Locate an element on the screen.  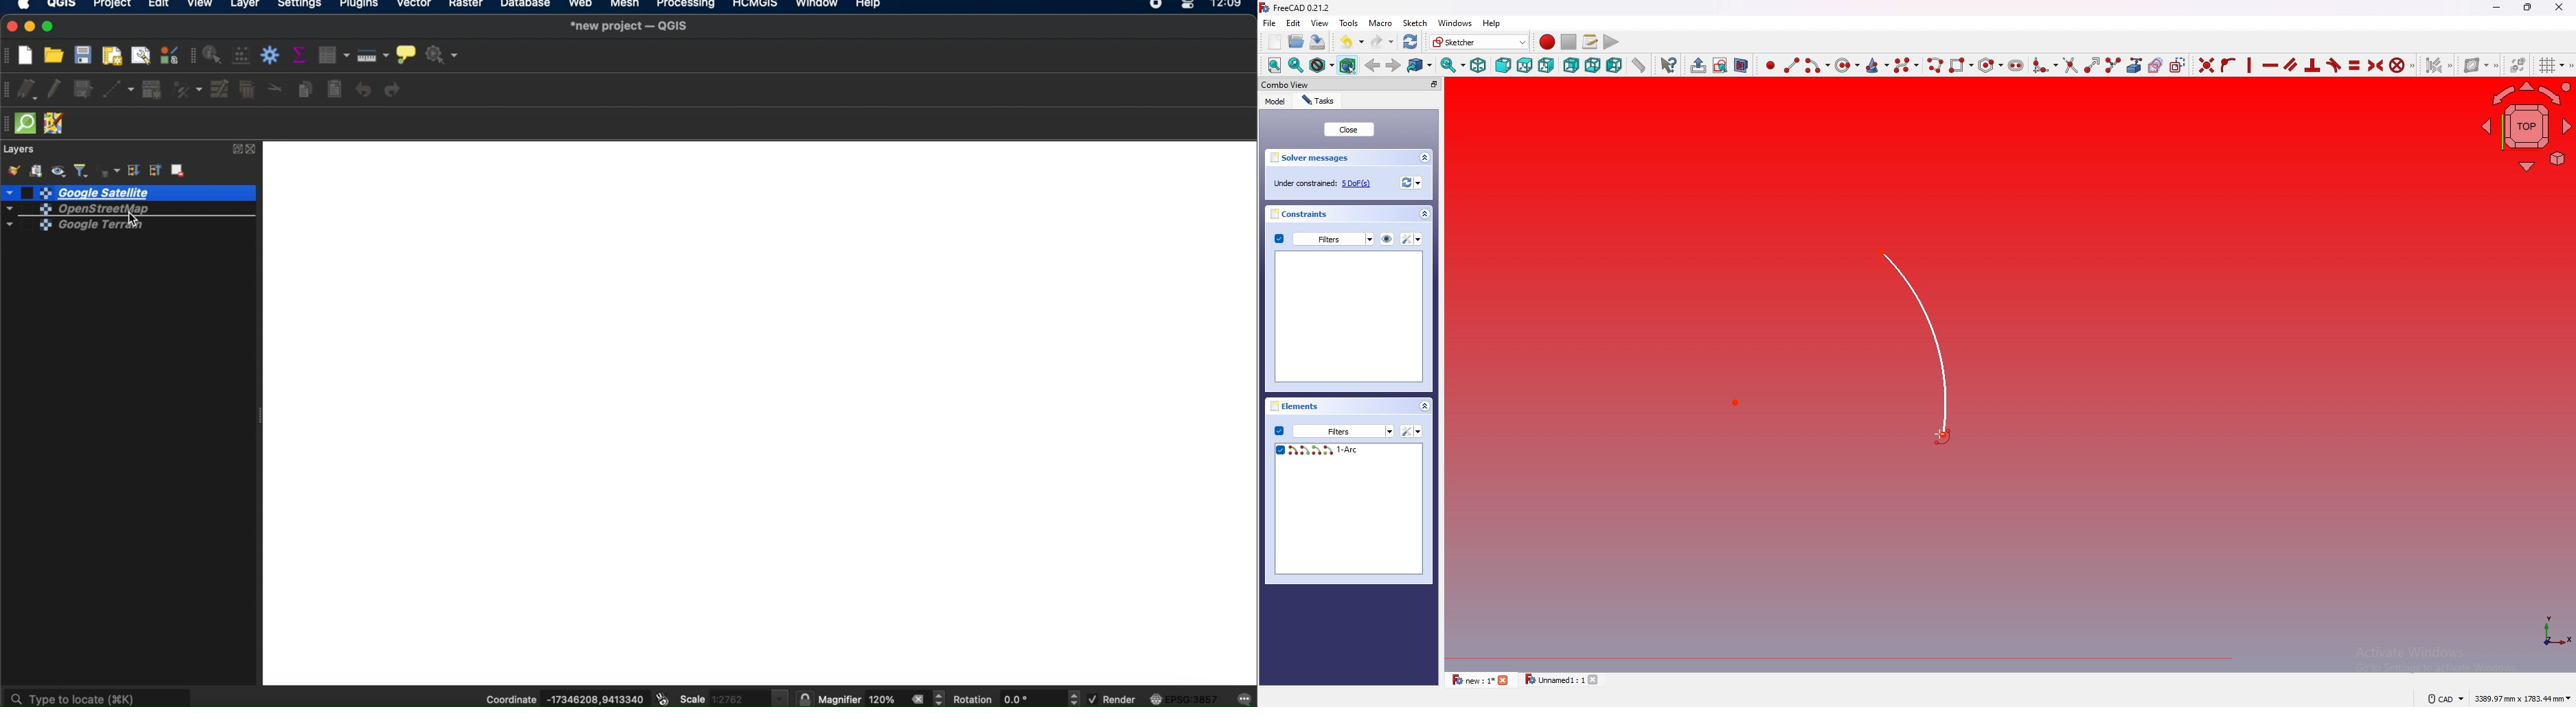
open is located at coordinates (1297, 41).